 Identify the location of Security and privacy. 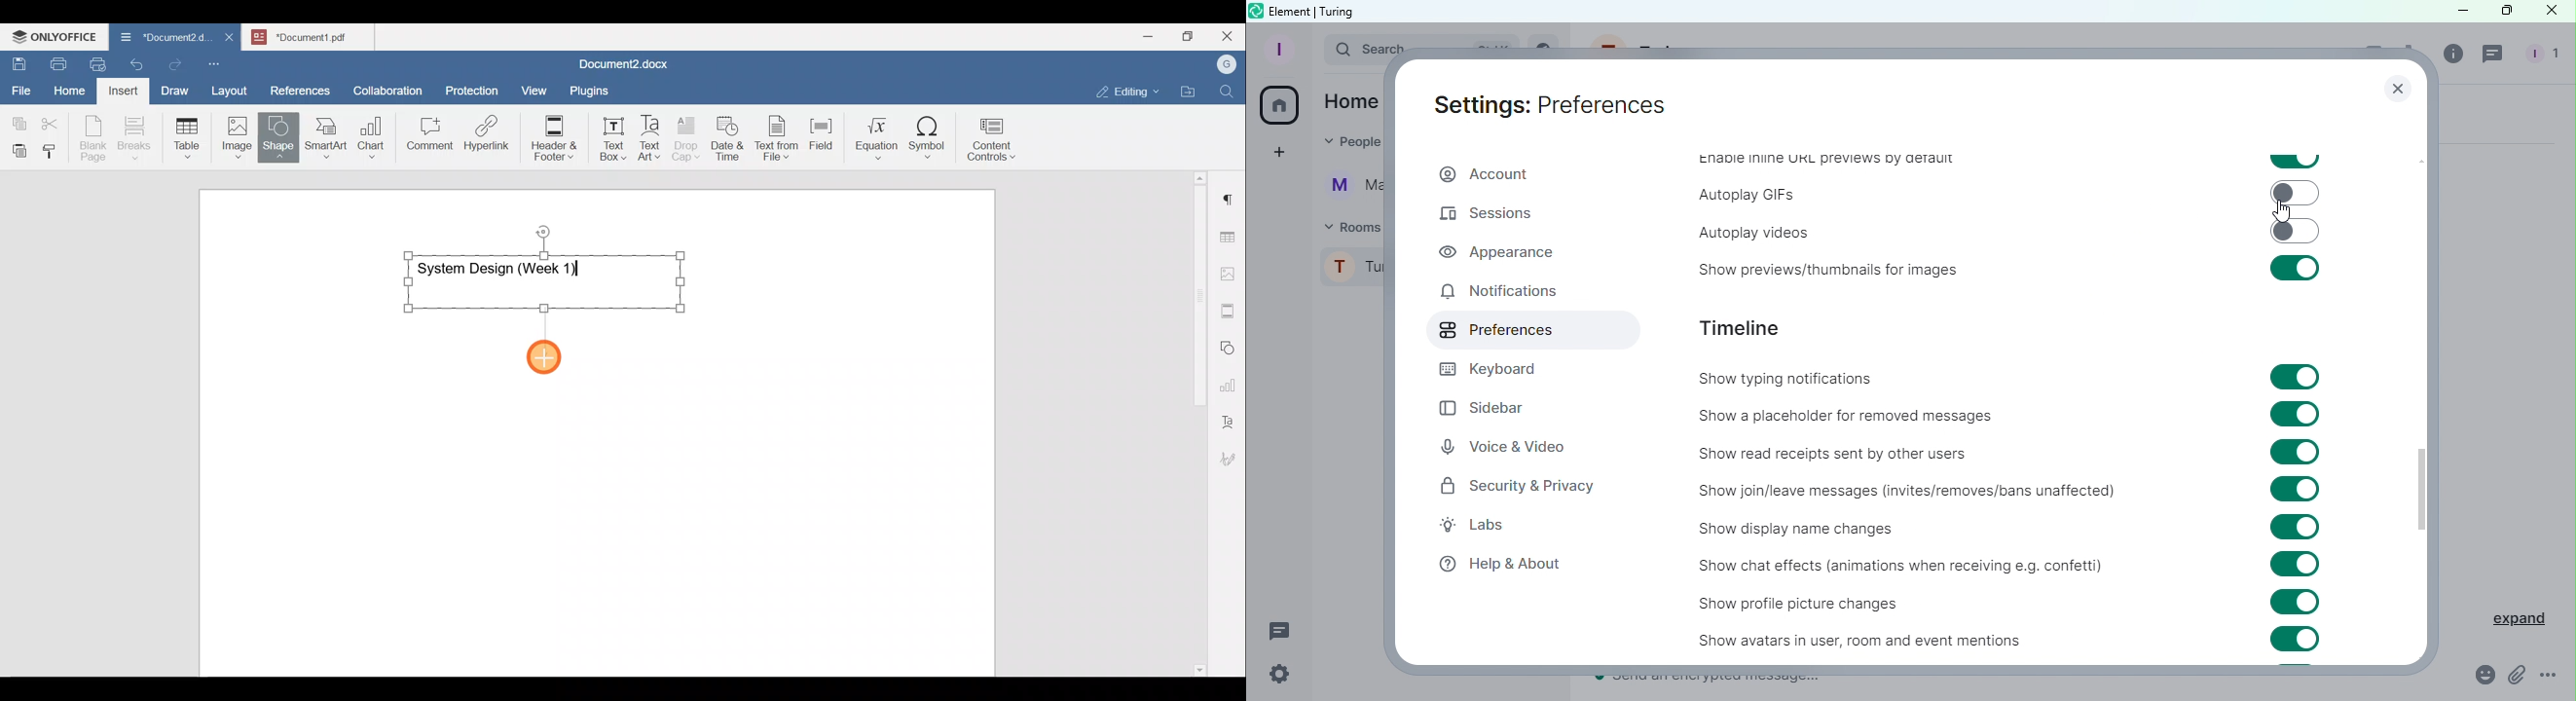
(1518, 490).